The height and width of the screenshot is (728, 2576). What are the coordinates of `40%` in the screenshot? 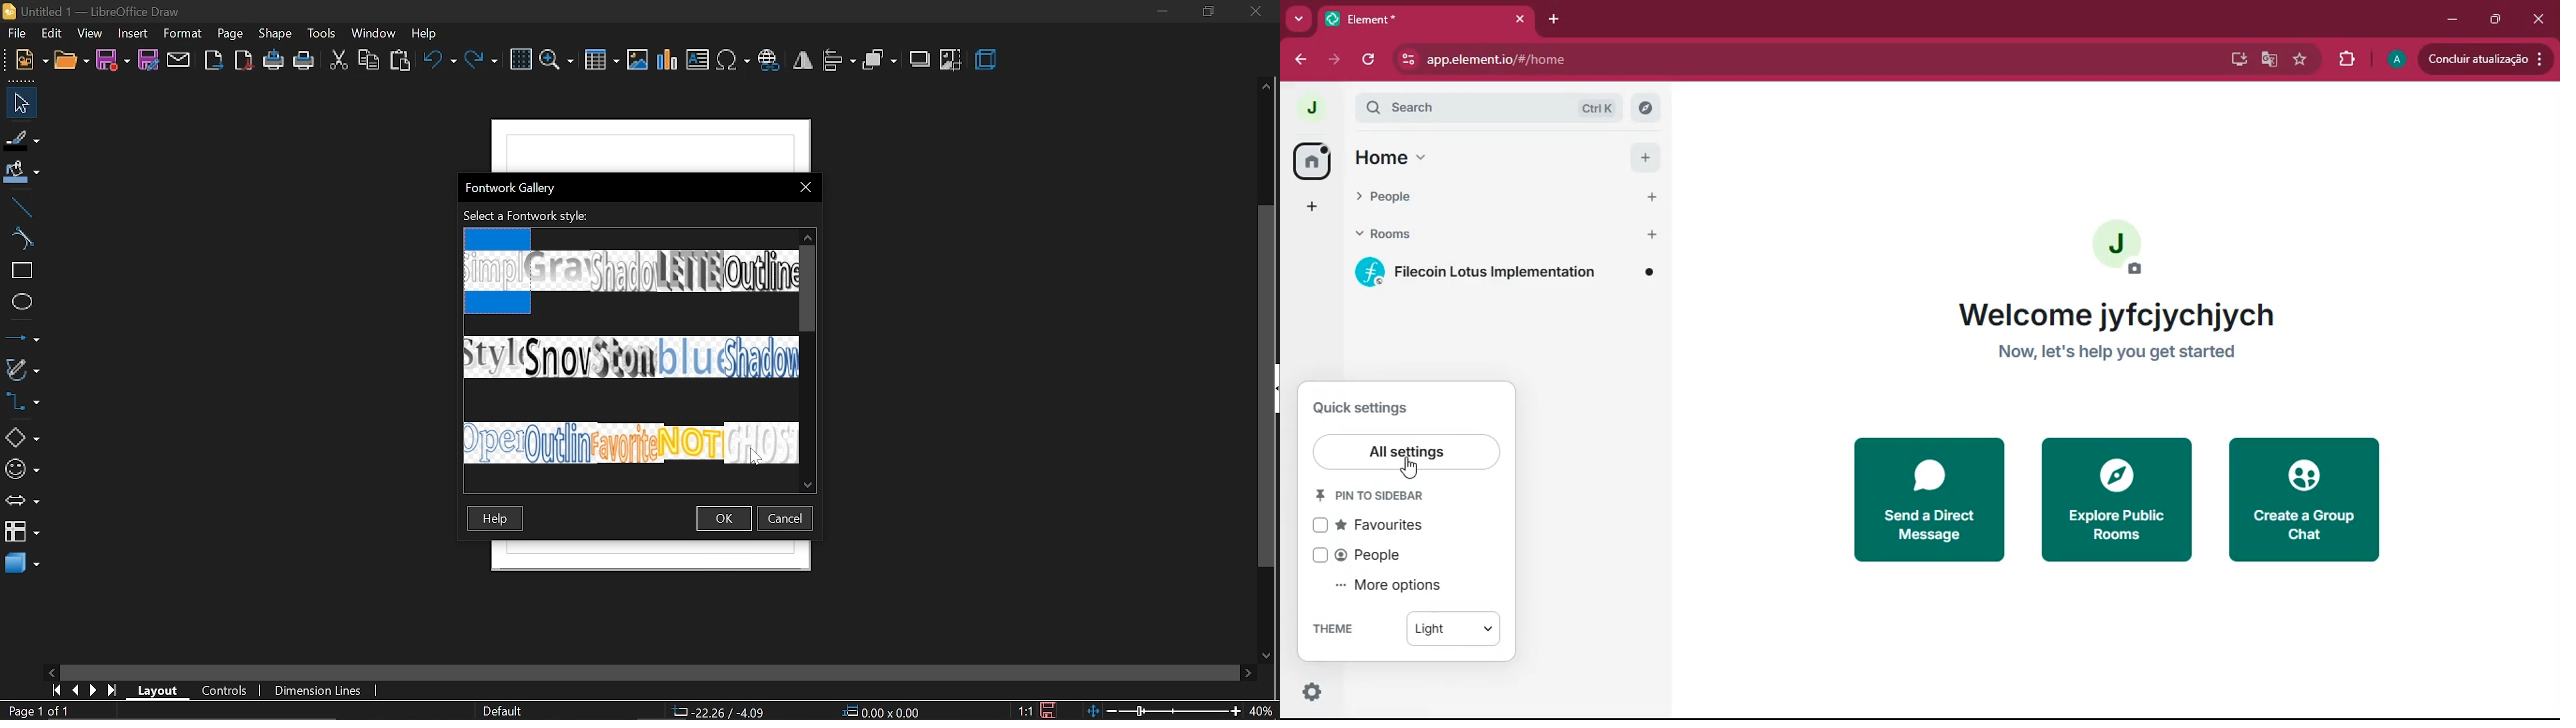 It's located at (1262, 711).